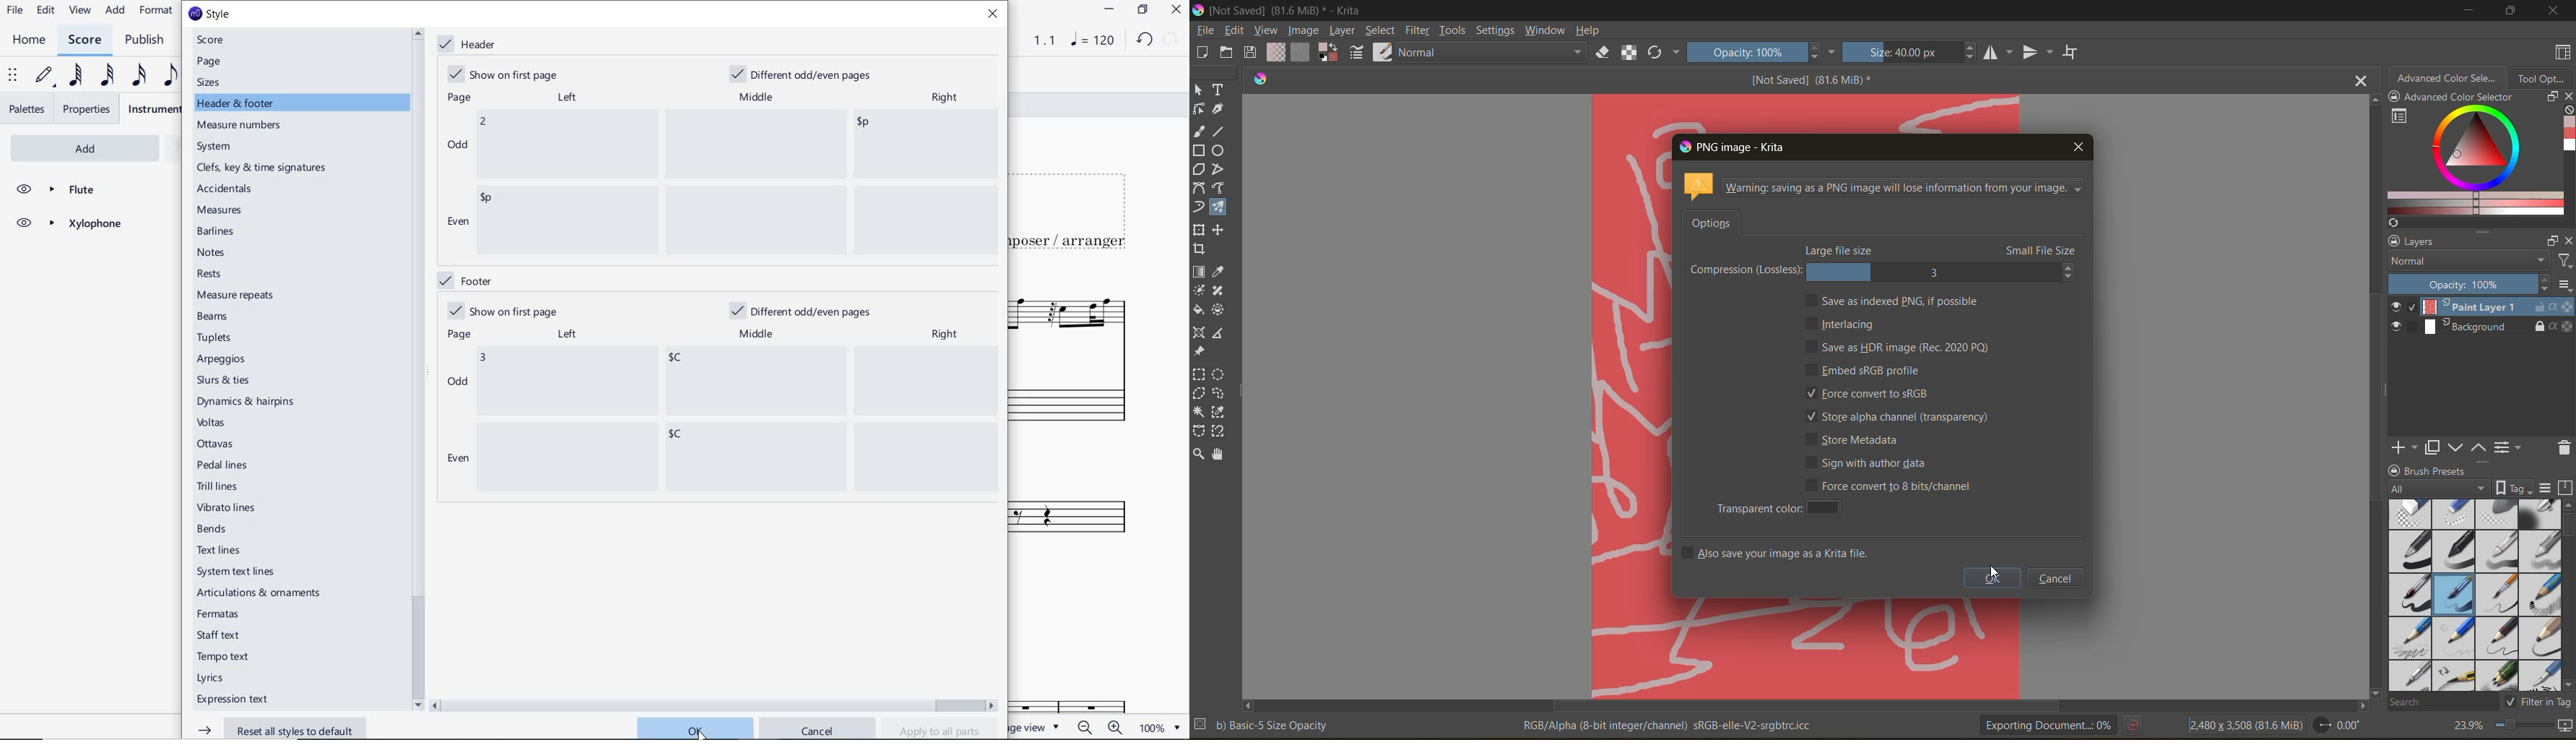  Describe the element at coordinates (1221, 332) in the screenshot. I see `tool` at that location.